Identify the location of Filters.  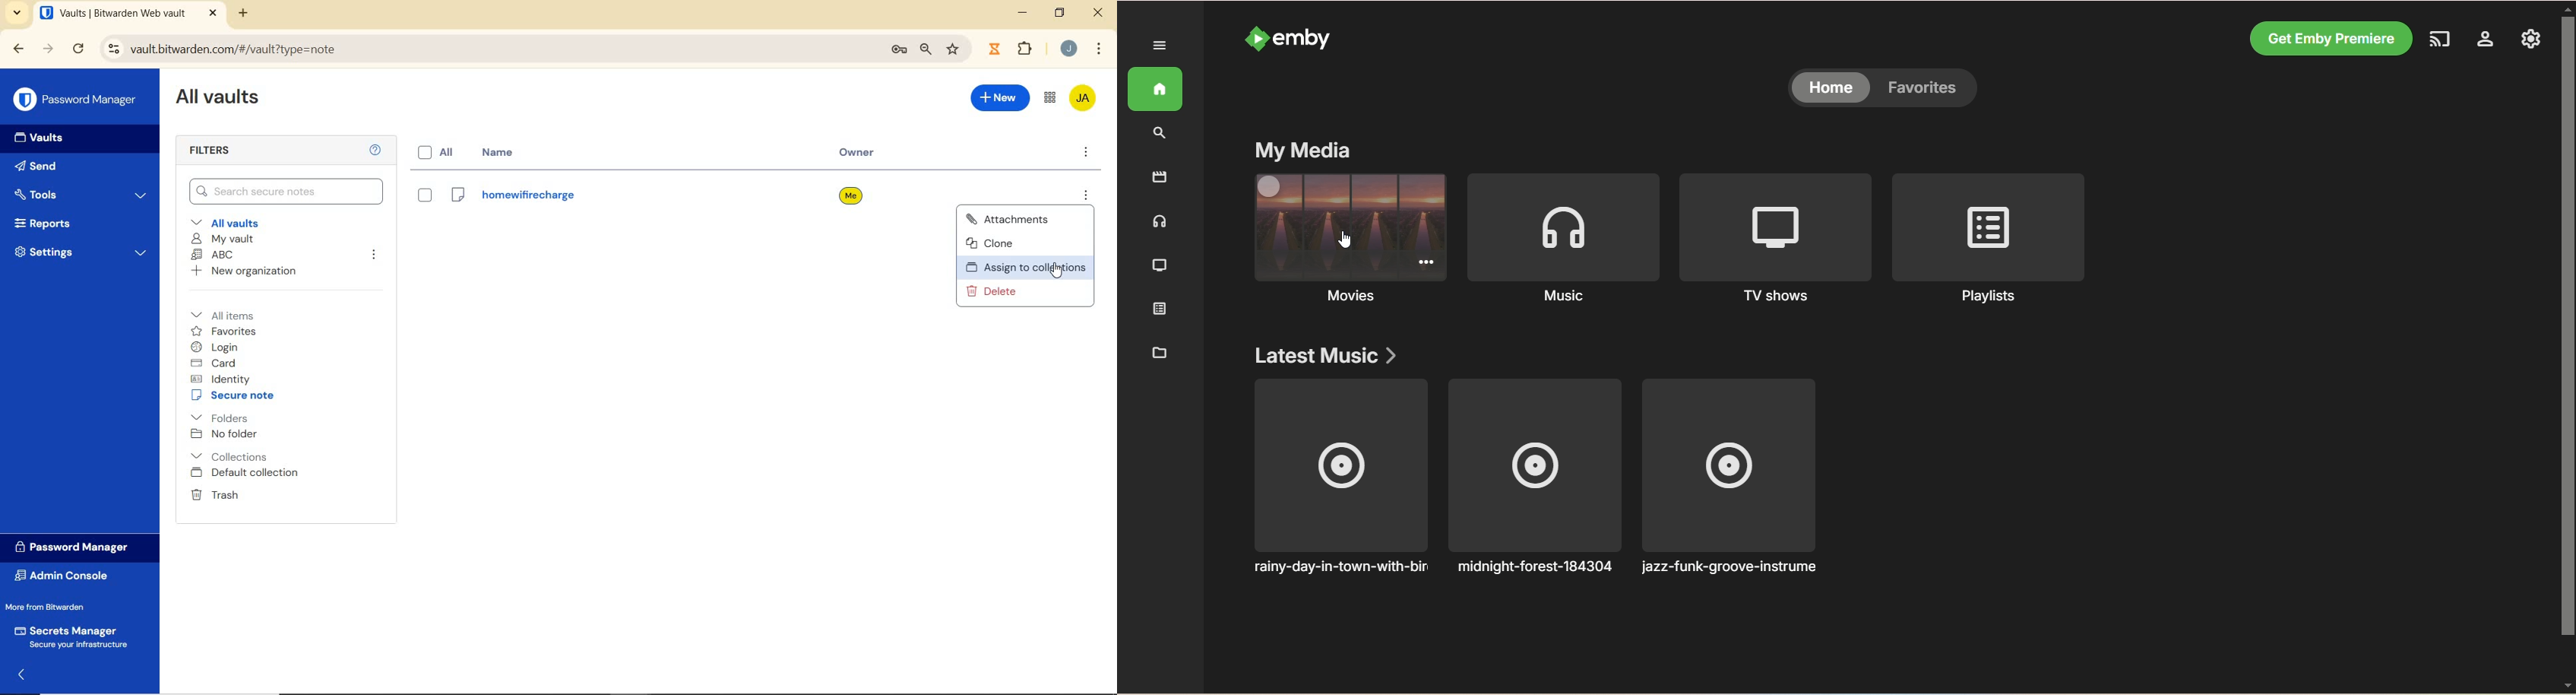
(225, 151).